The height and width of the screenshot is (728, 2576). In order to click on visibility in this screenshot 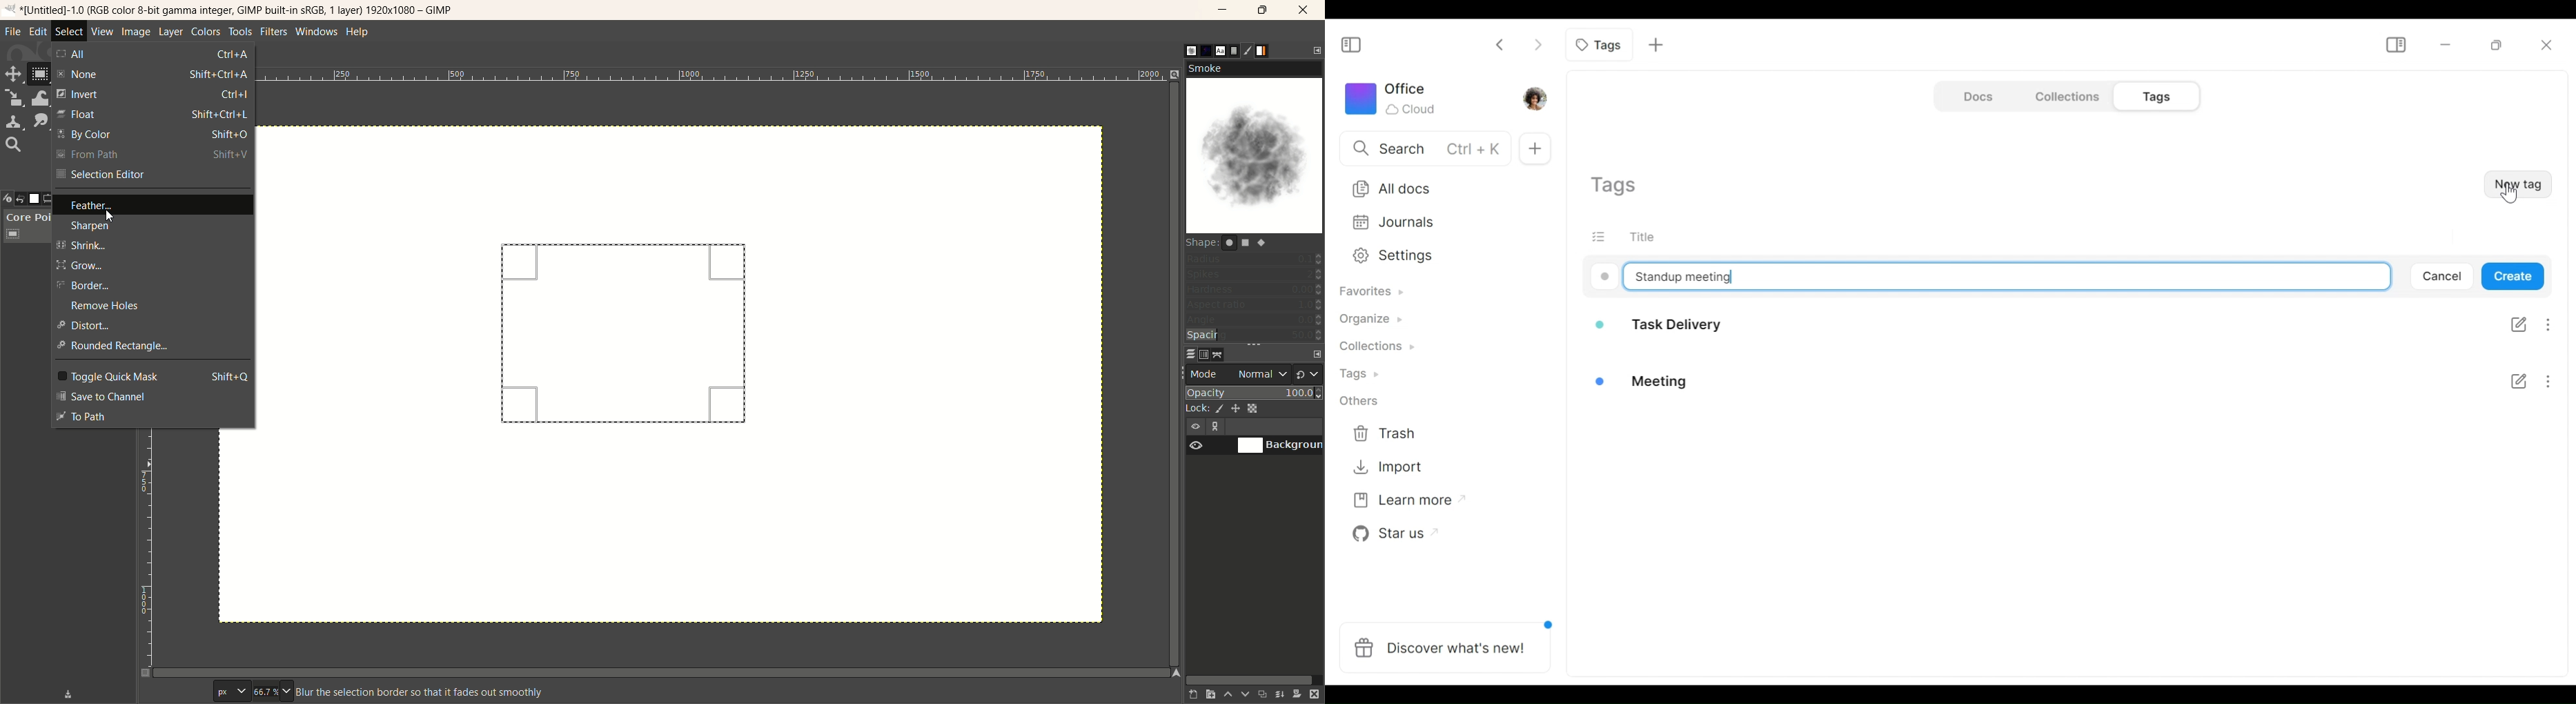, I will do `click(1196, 427)`.